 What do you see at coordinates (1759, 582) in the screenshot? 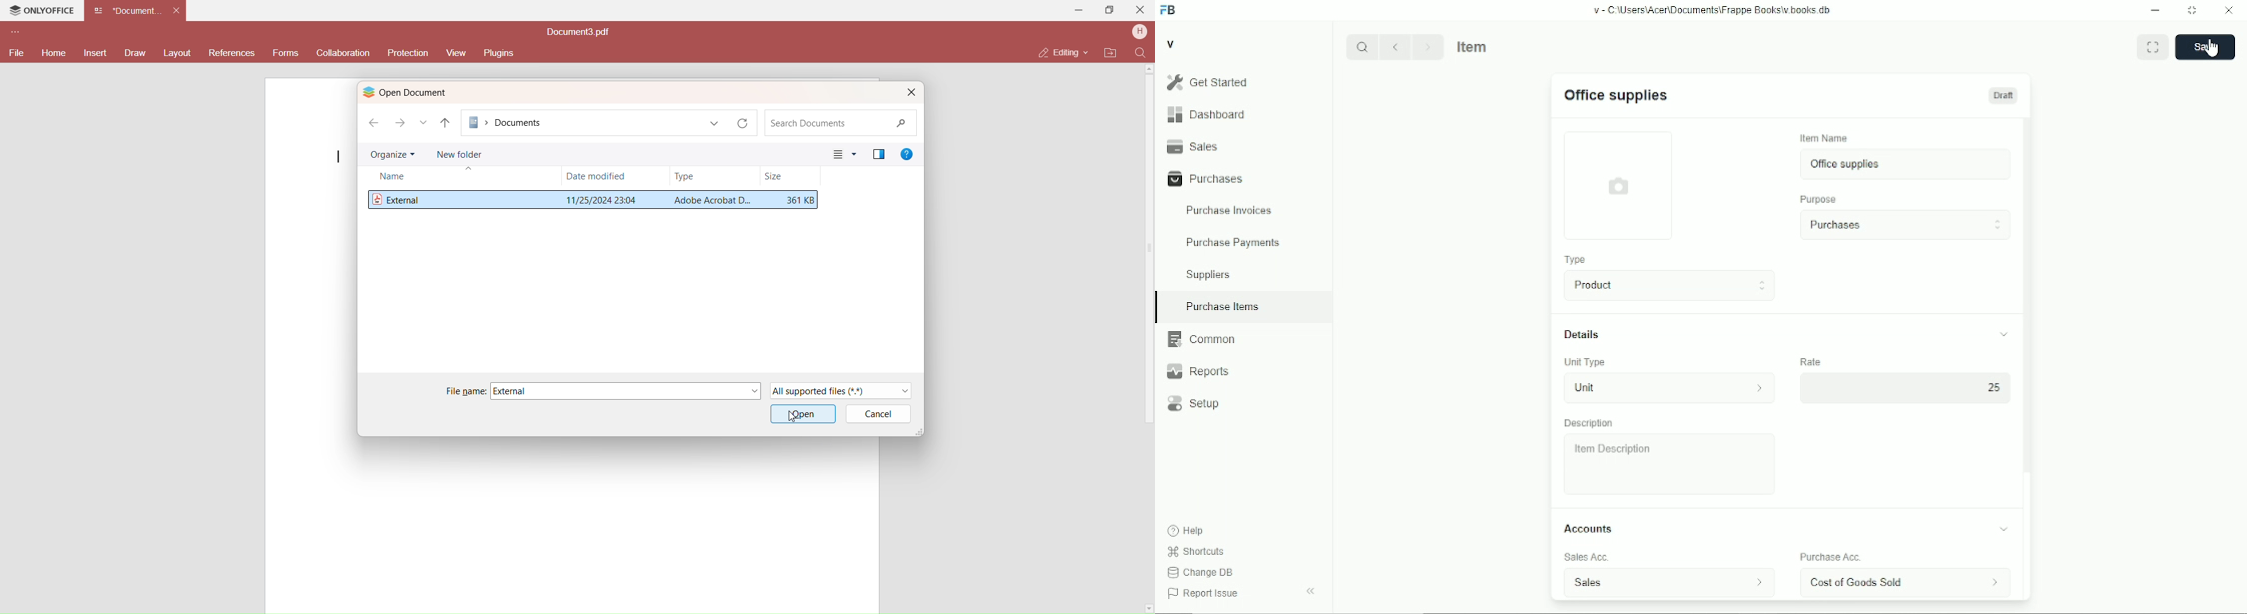
I see `sales account information` at bounding box center [1759, 582].